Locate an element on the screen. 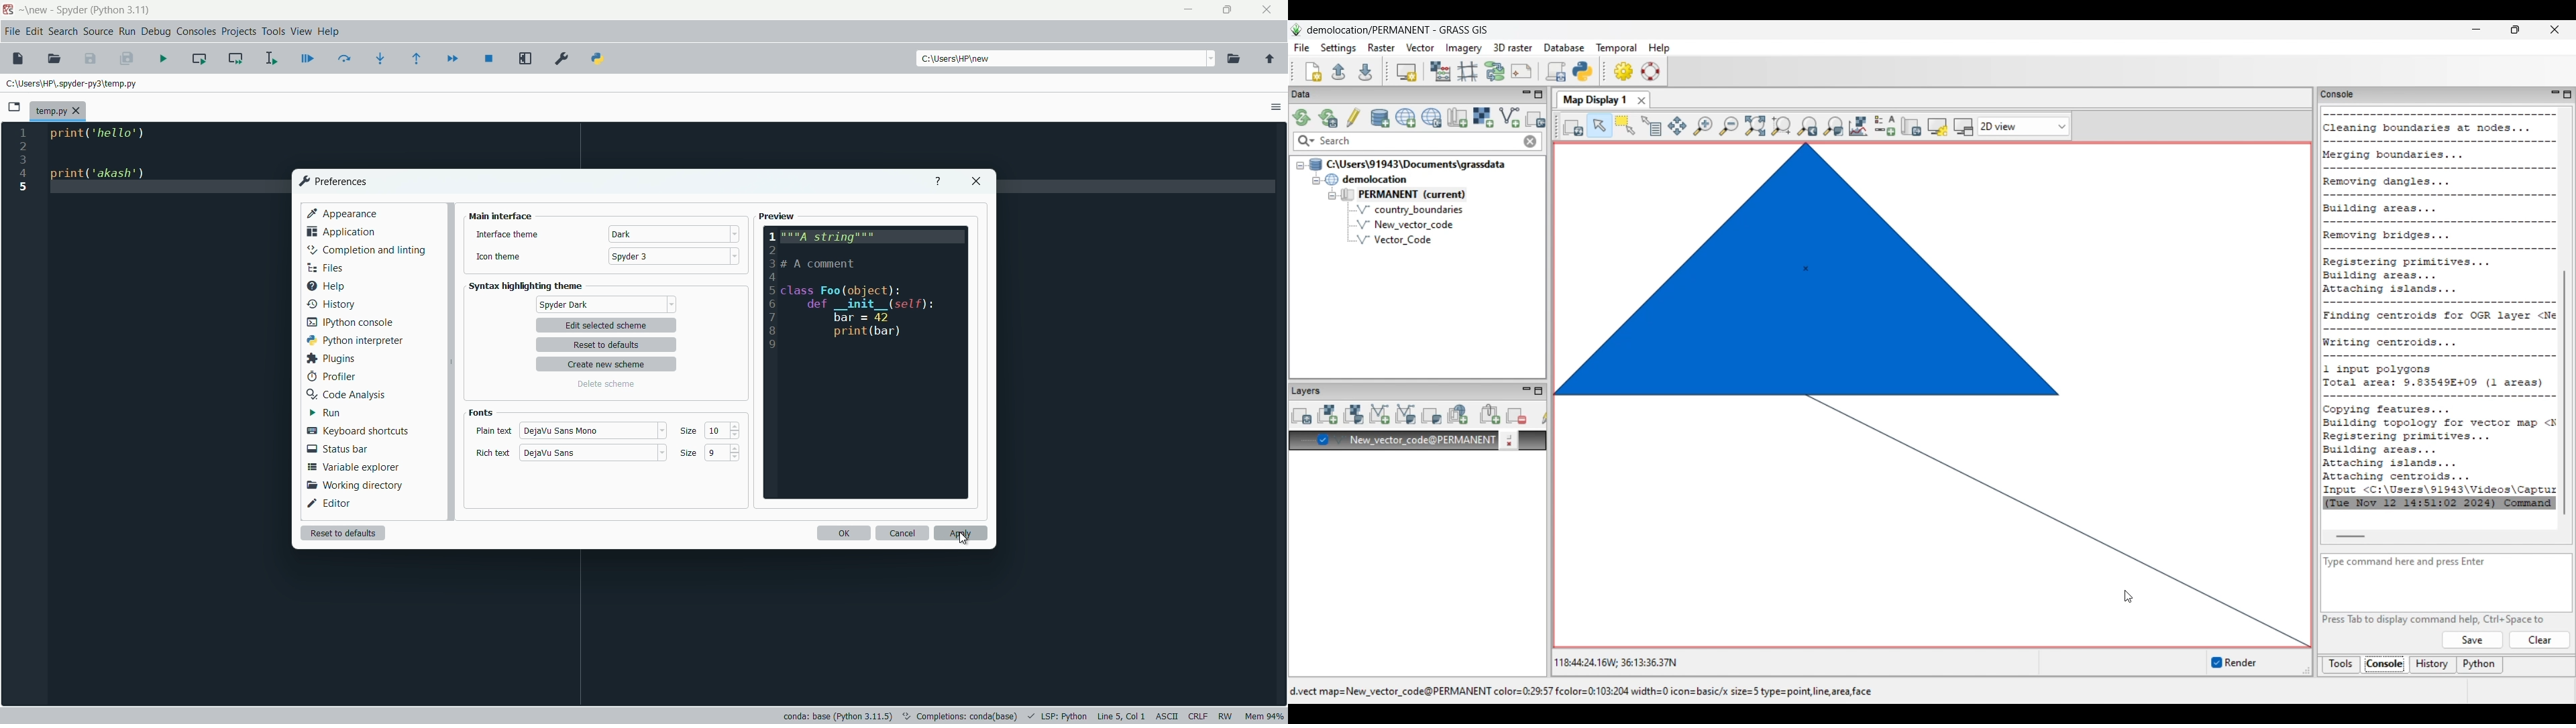 This screenshot has width=2576, height=728. ipython console is located at coordinates (350, 321).